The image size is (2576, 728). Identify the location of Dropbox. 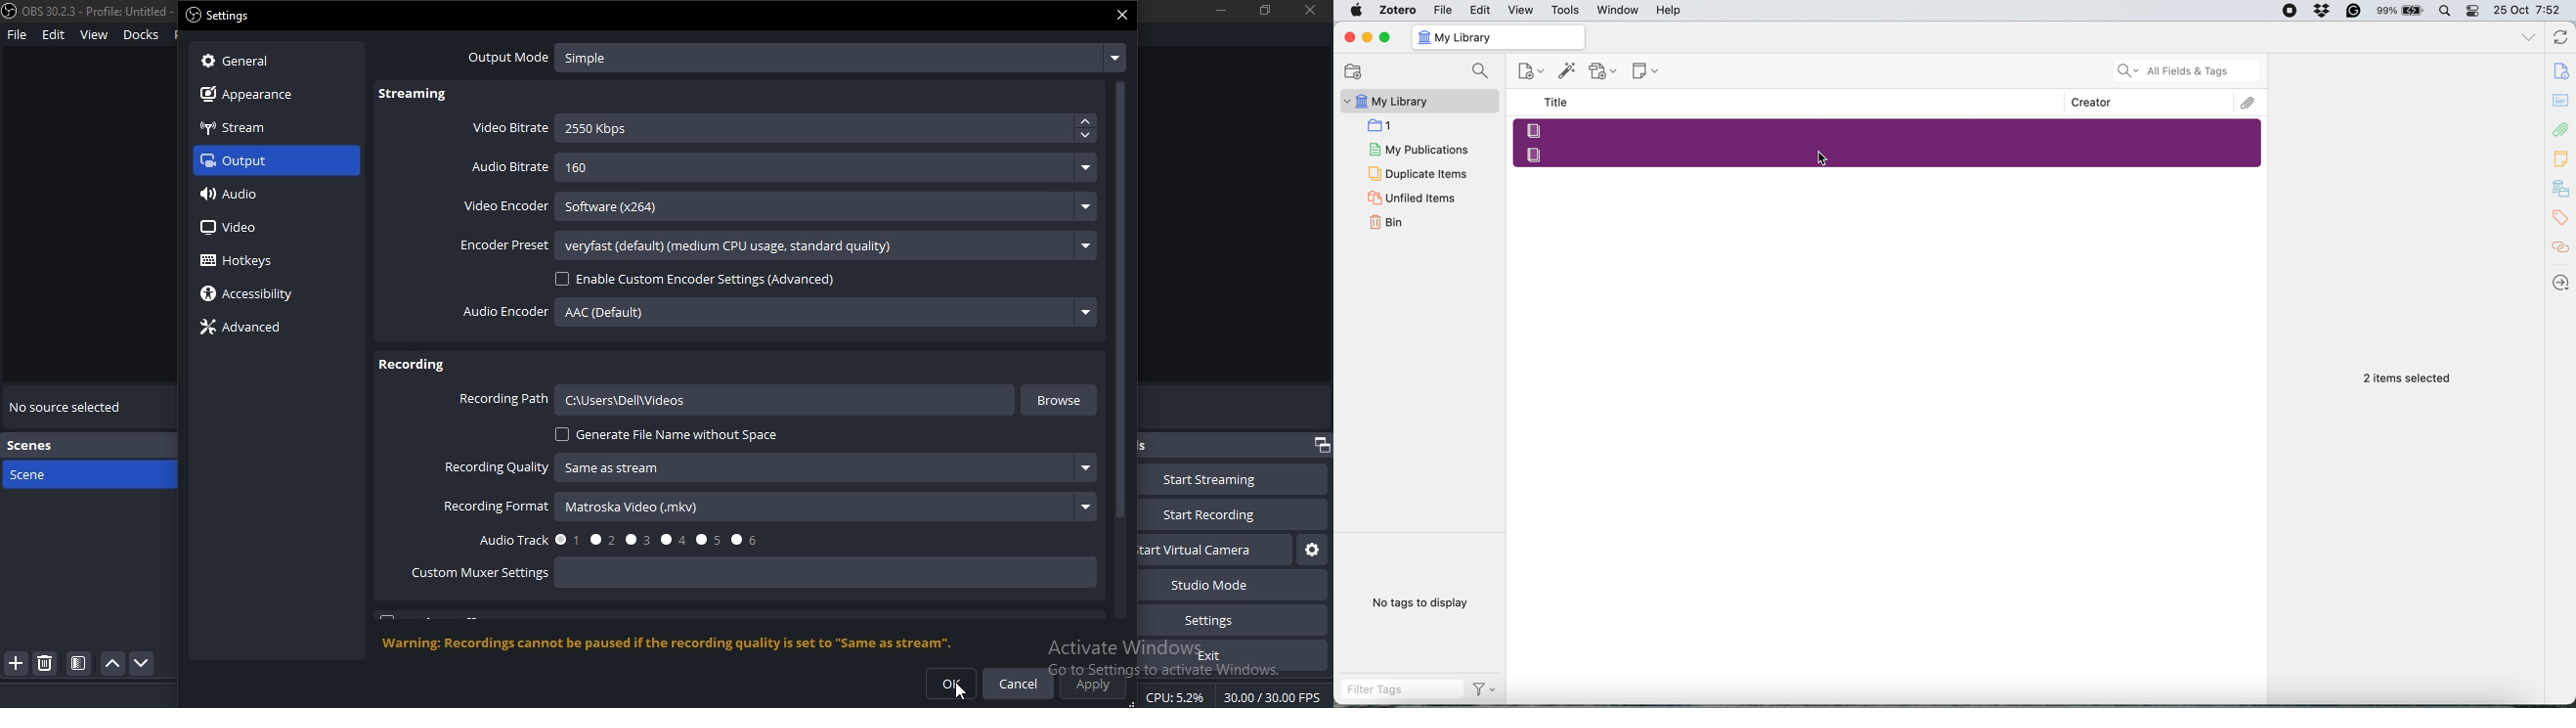
(2323, 10).